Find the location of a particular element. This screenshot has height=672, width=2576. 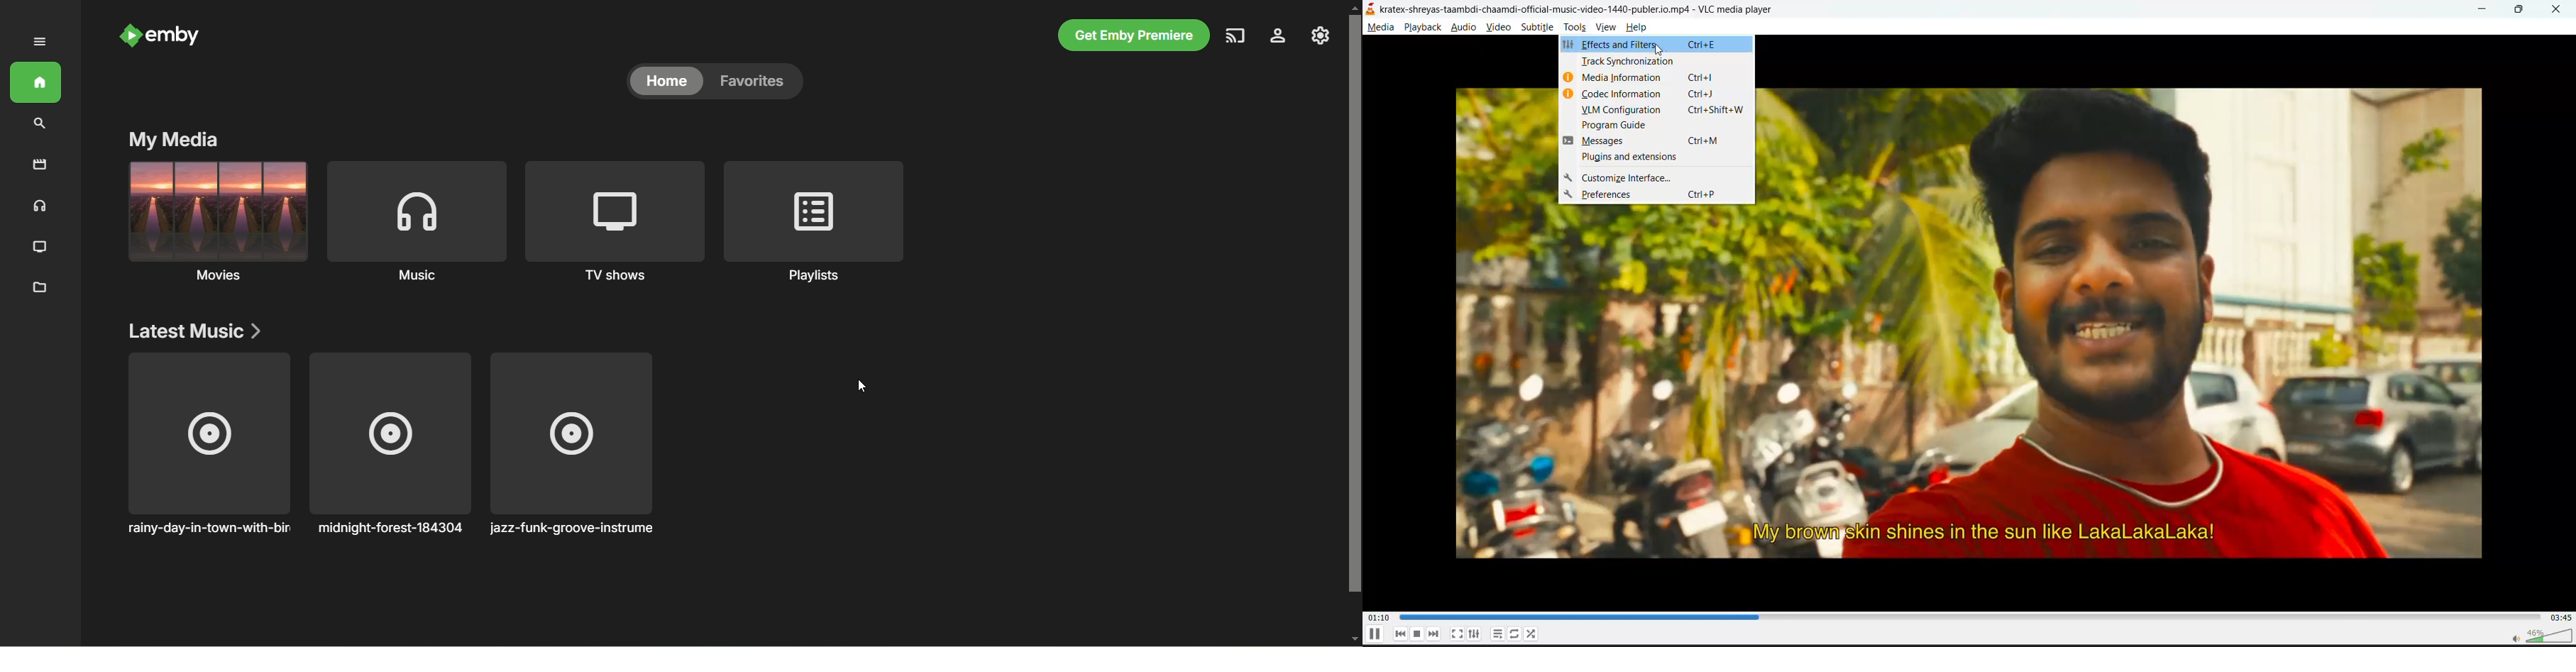

minimize is located at coordinates (2484, 9).